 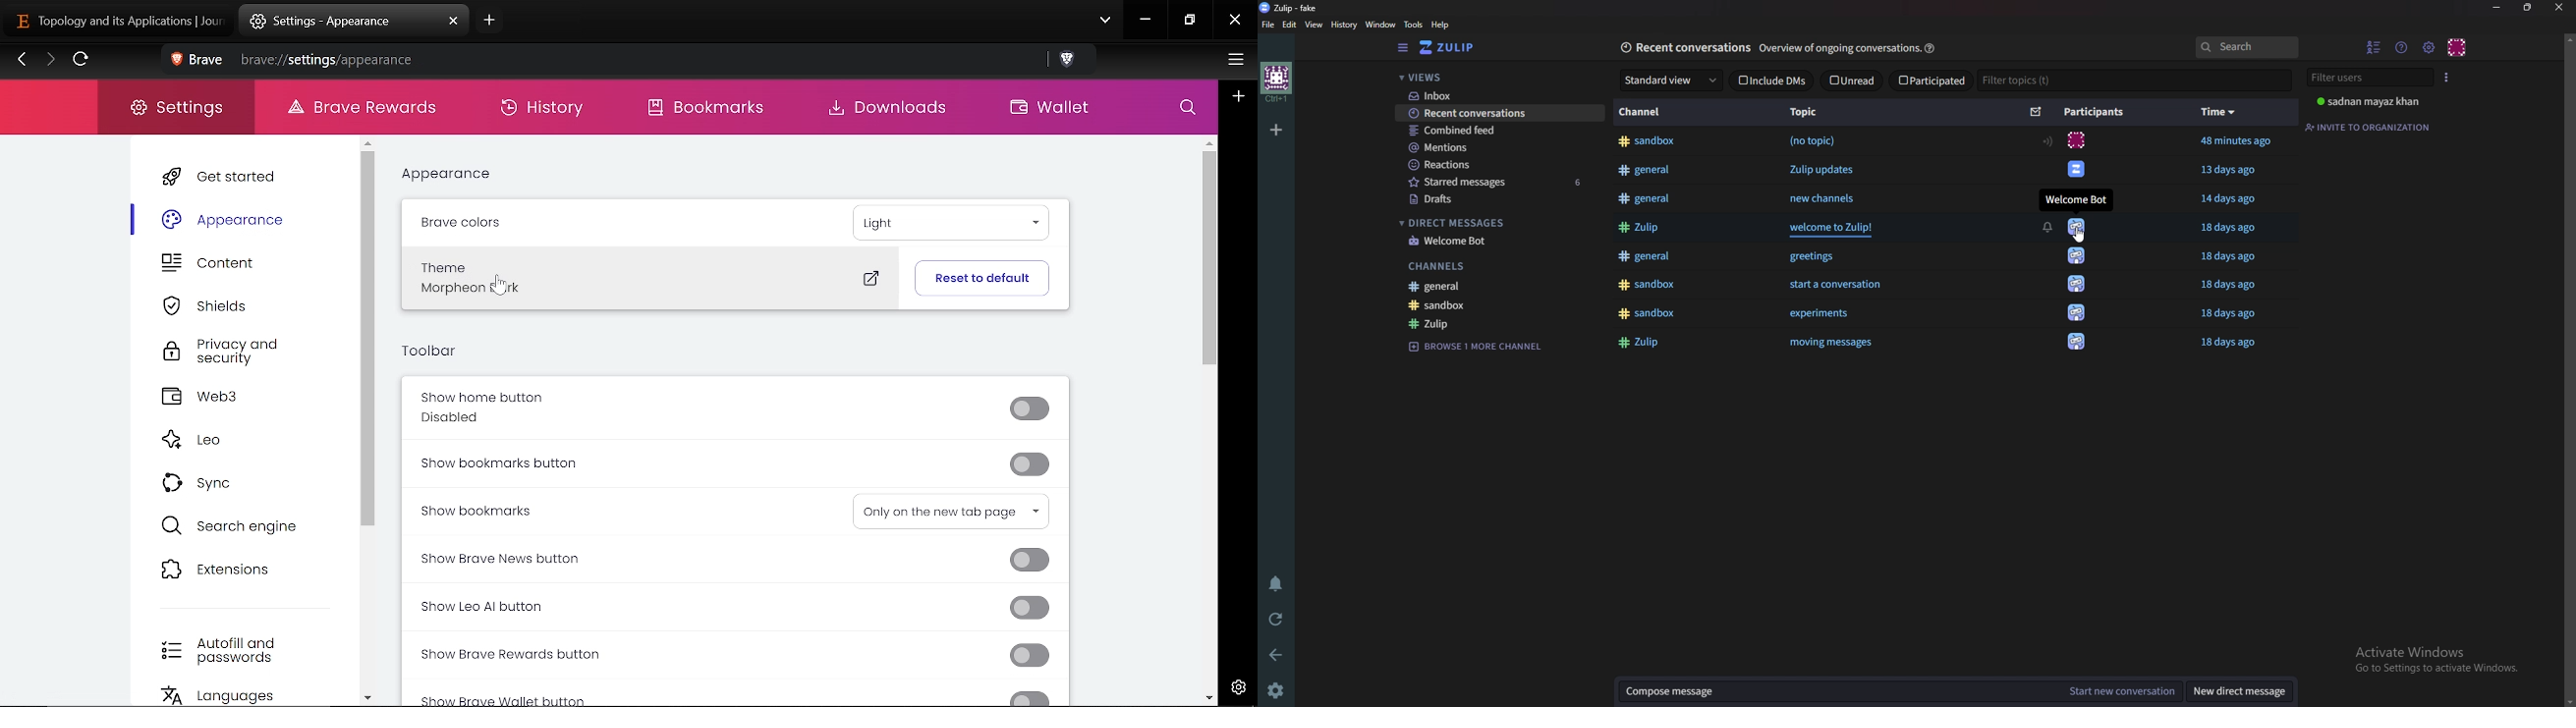 What do you see at coordinates (2036, 113) in the screenshot?
I see `Sort by unread message count` at bounding box center [2036, 113].